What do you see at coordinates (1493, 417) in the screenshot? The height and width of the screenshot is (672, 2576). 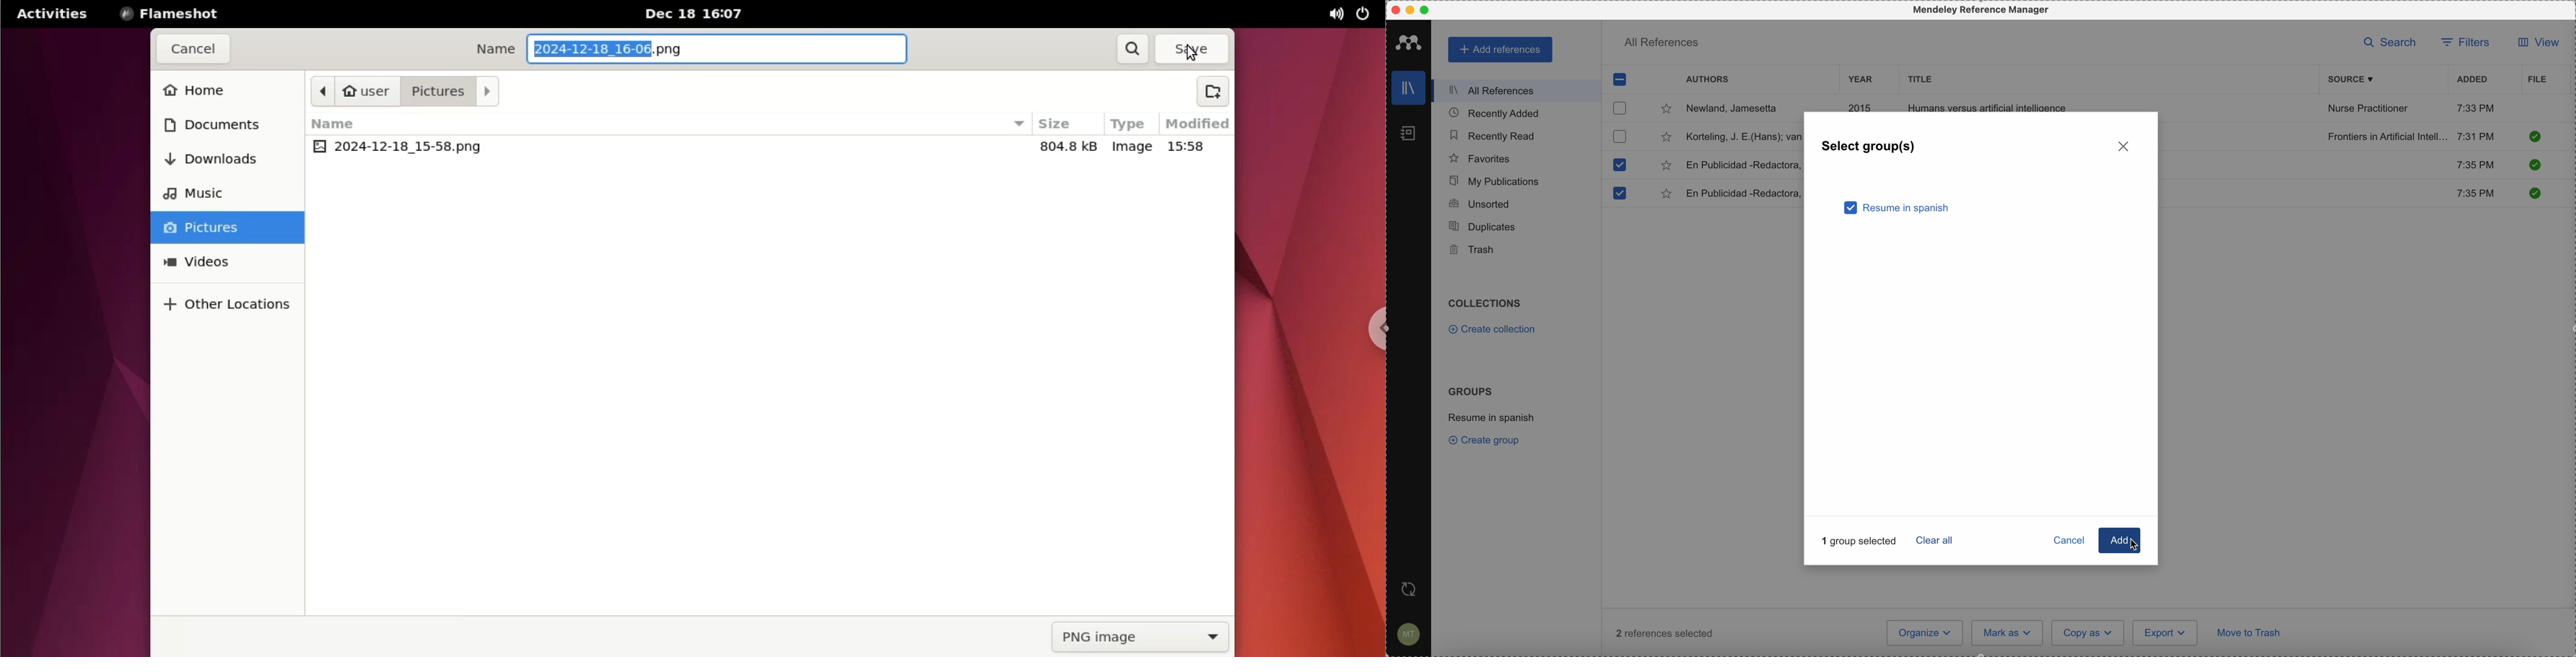 I see `resume in spanish group` at bounding box center [1493, 417].